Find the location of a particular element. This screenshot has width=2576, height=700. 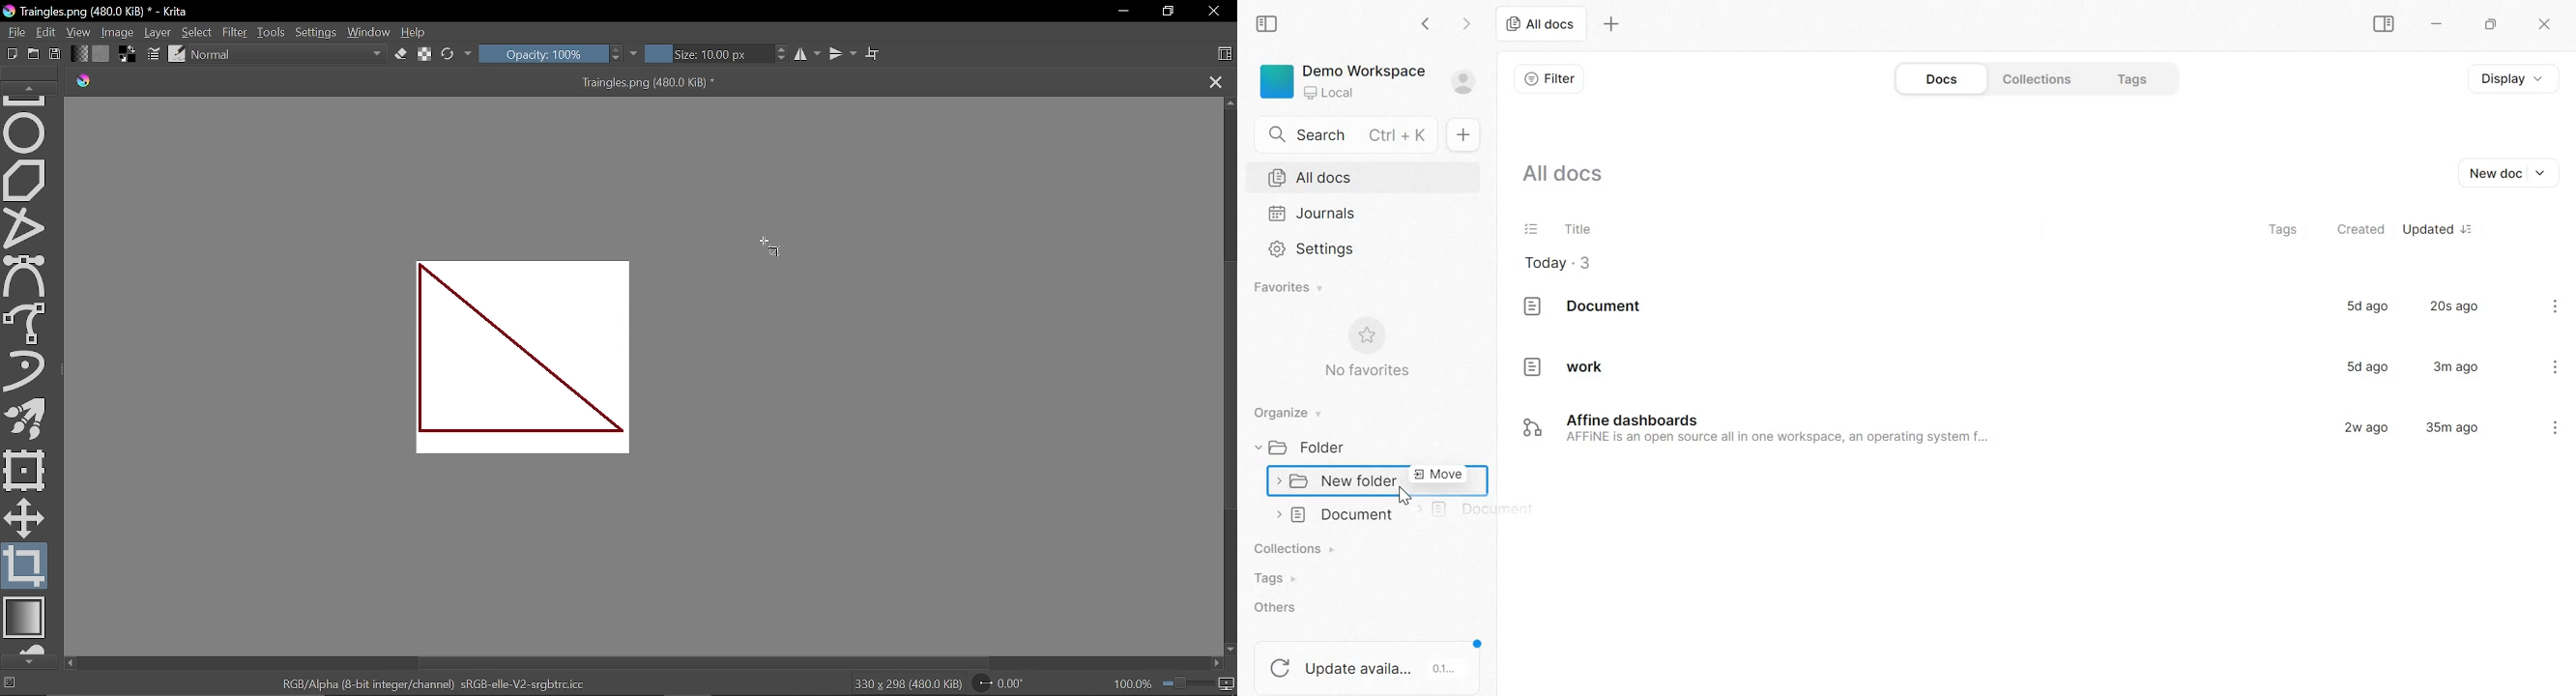

Tools is located at coordinates (272, 32).